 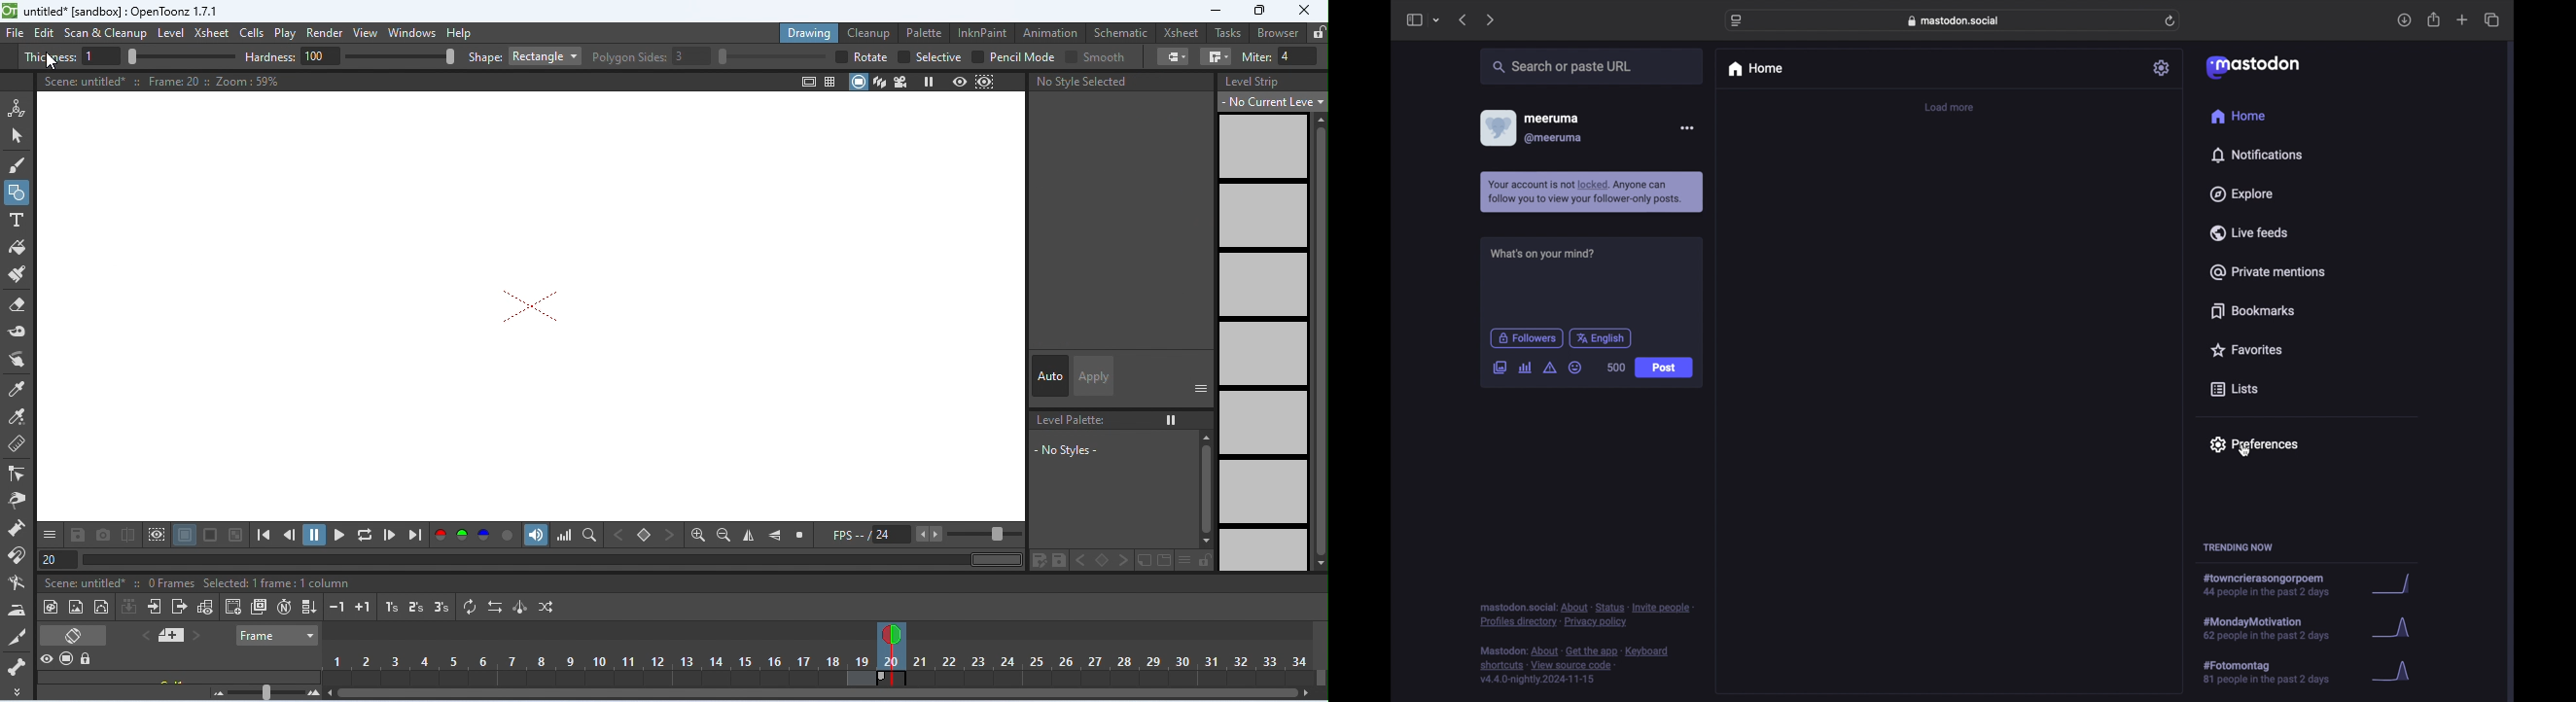 What do you see at coordinates (43, 34) in the screenshot?
I see `edit` at bounding box center [43, 34].